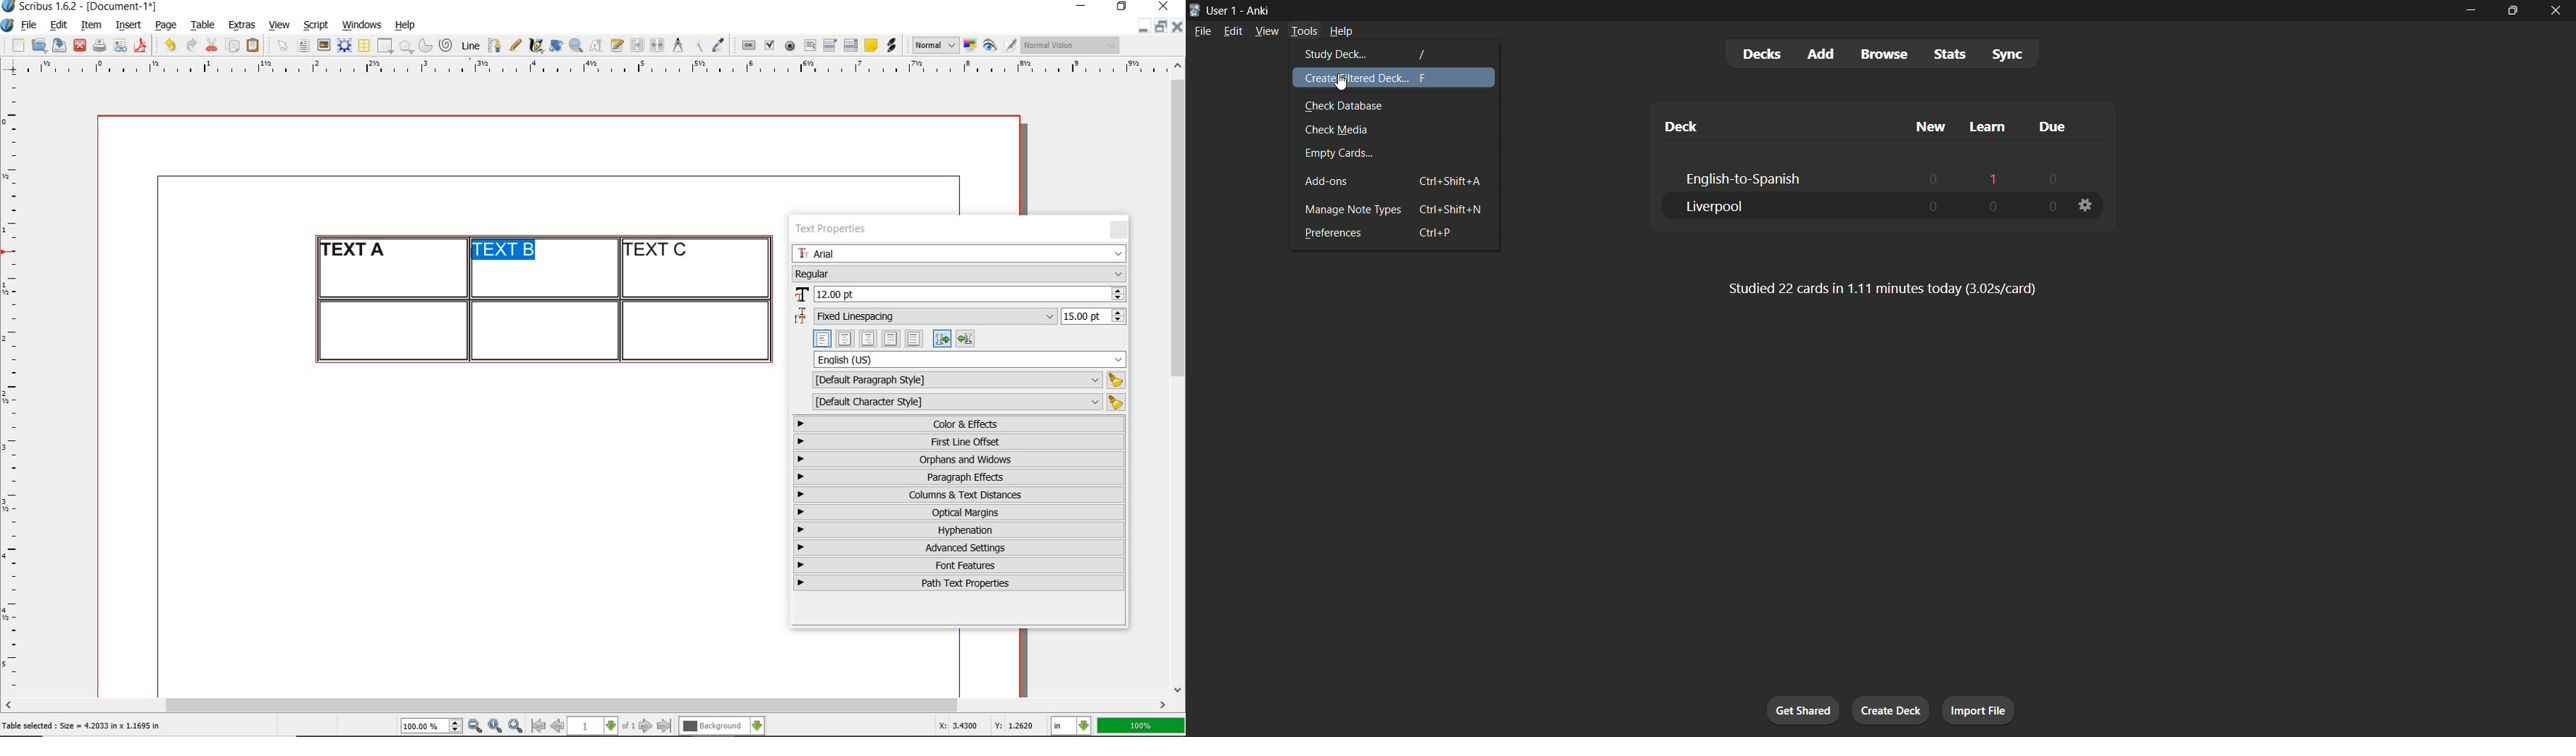 The image size is (2576, 756). I want to click on create deck, so click(1888, 713).